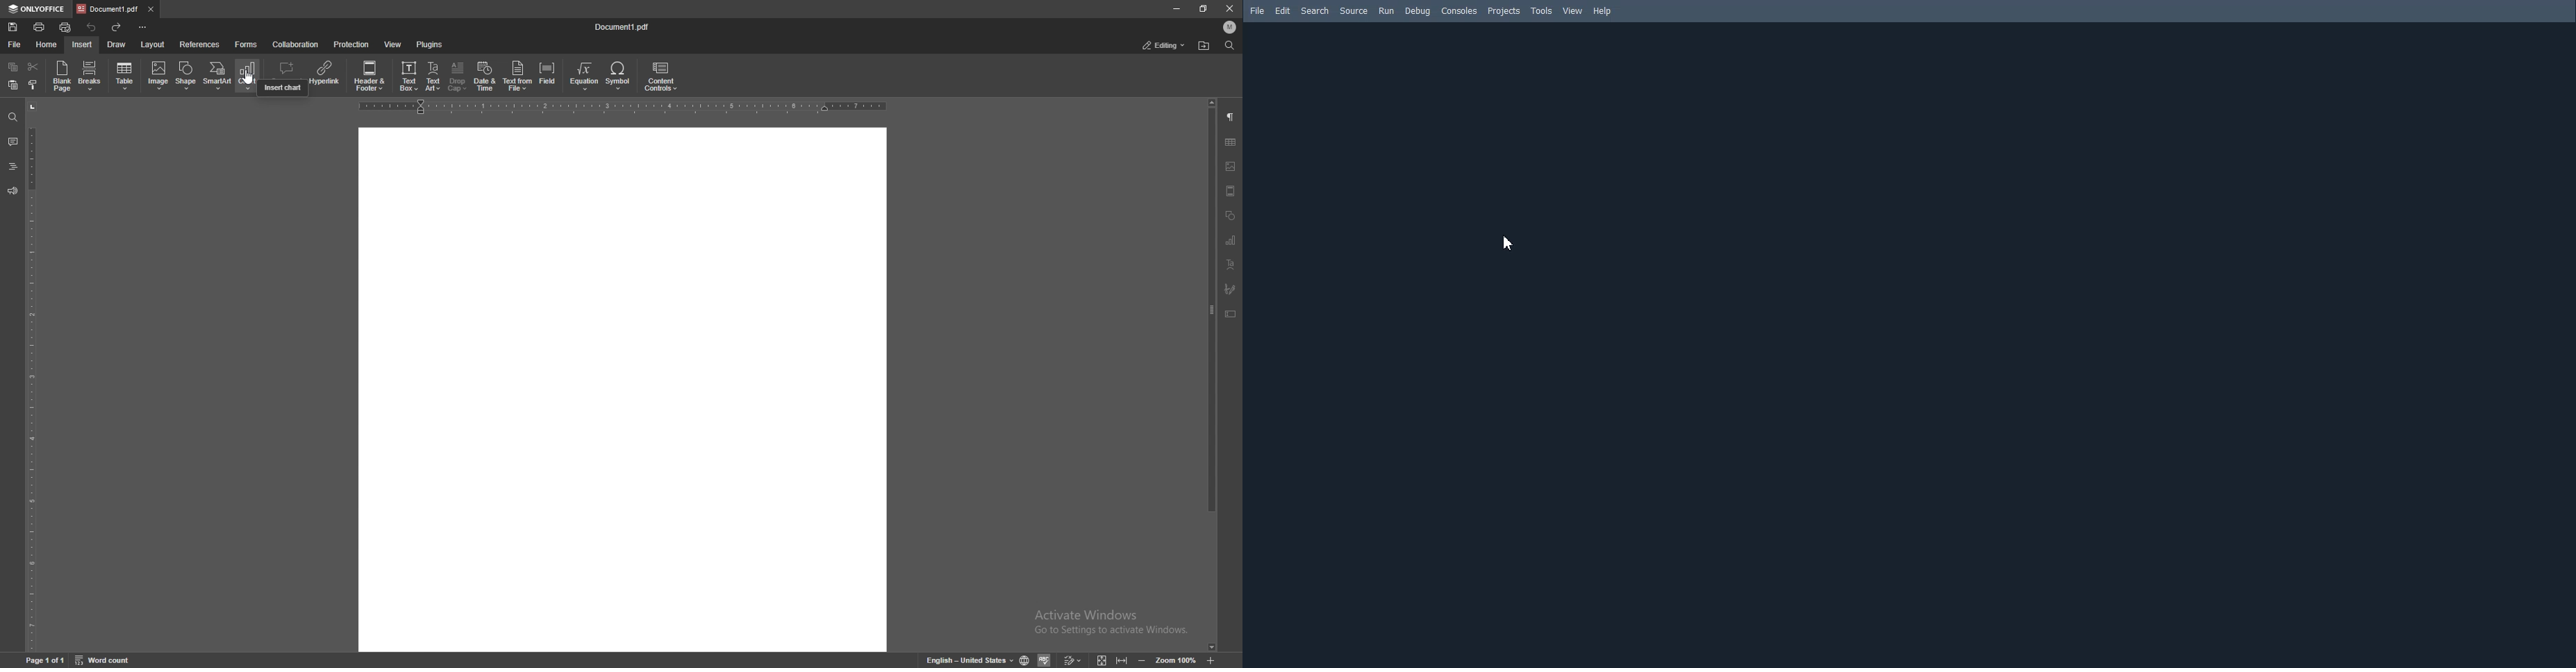 The height and width of the screenshot is (672, 2576). Describe the element at coordinates (431, 45) in the screenshot. I see `plugins` at that location.